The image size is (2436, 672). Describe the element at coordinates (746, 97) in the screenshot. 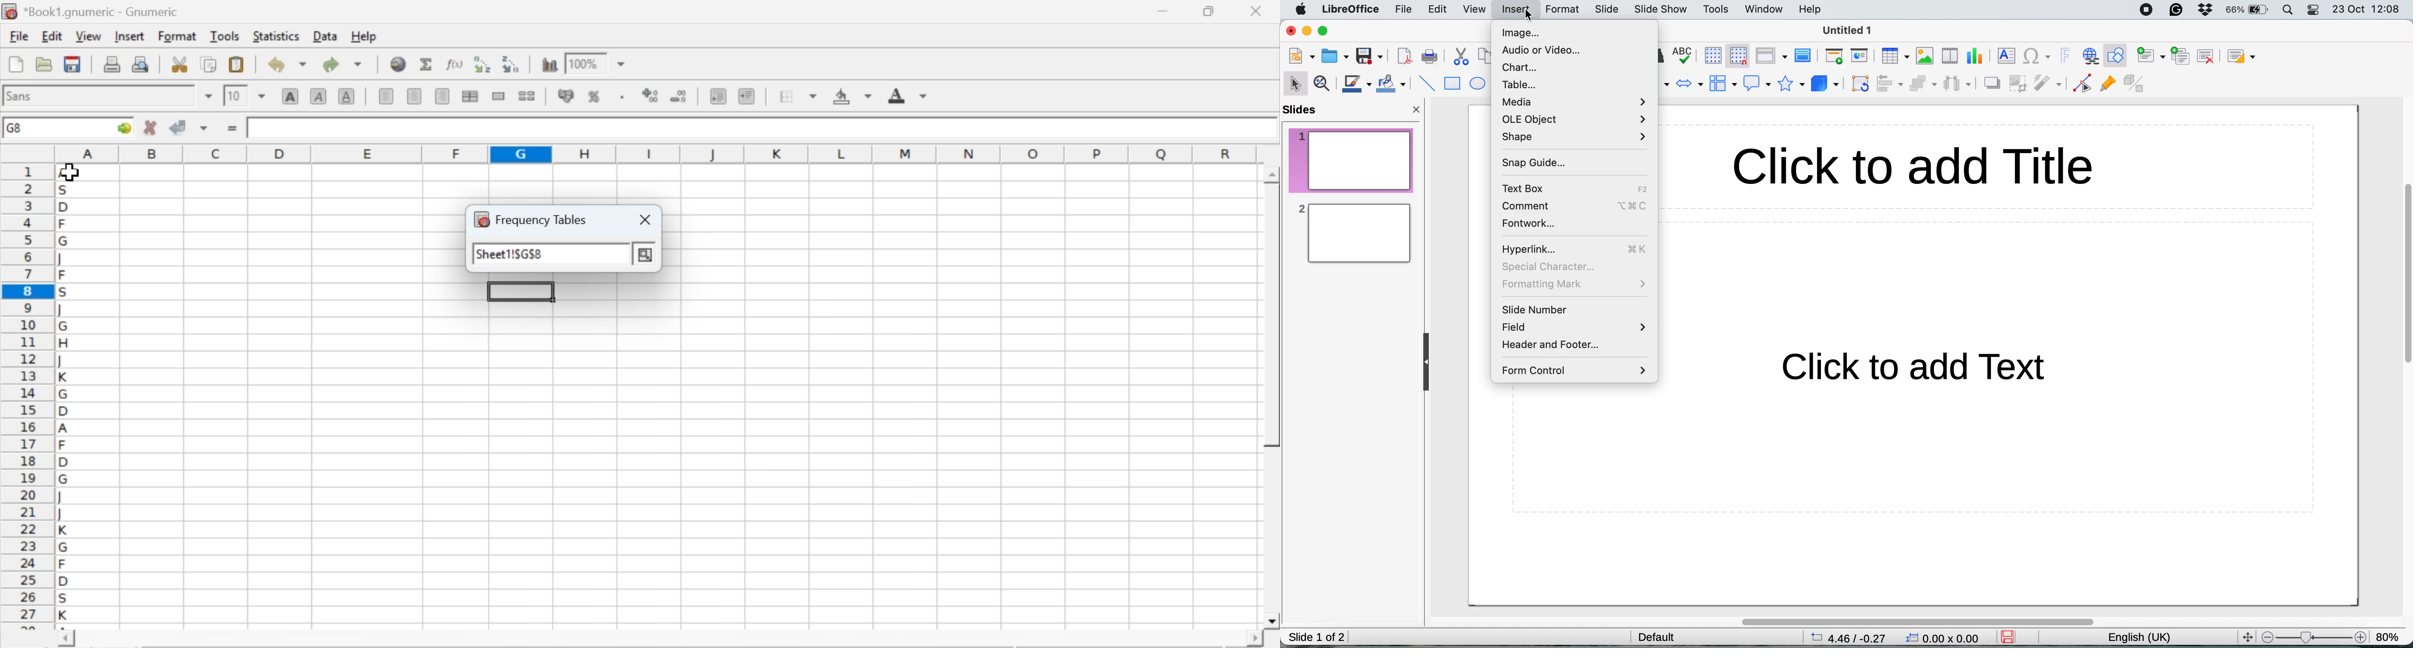

I see `increase indent` at that location.